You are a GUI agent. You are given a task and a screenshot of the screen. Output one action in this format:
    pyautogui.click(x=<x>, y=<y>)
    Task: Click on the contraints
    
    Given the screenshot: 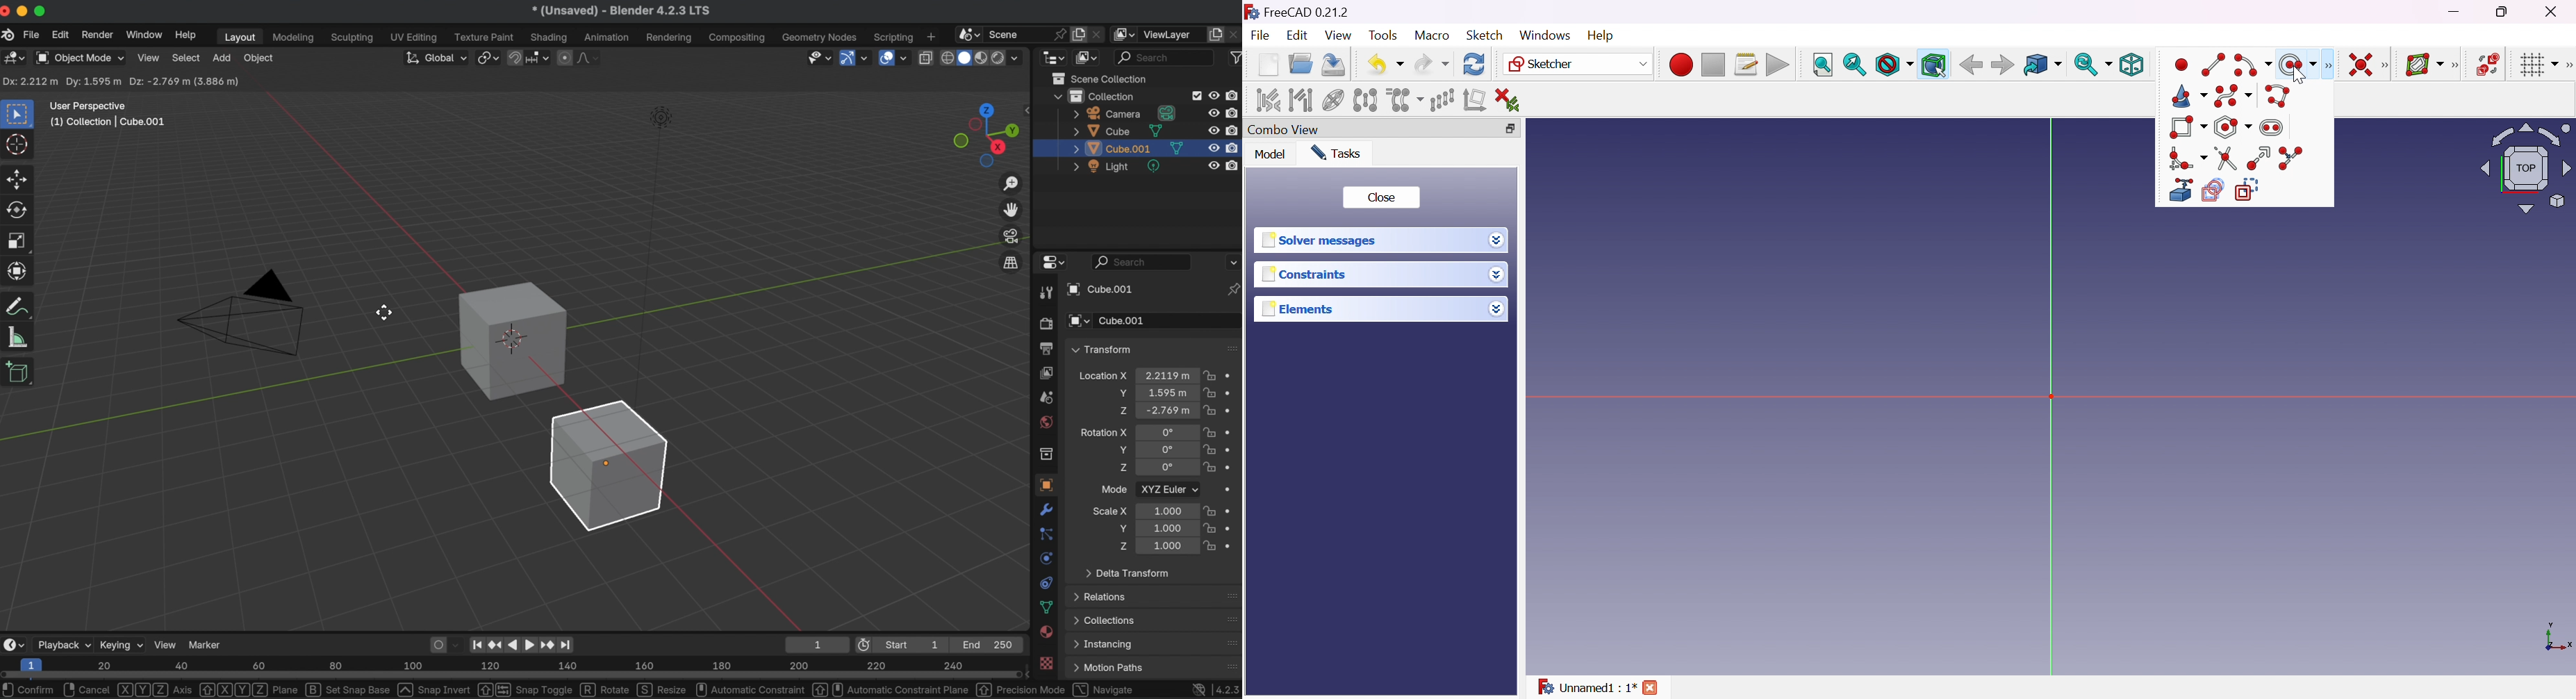 What is the action you would take?
    pyautogui.click(x=1046, y=581)
    